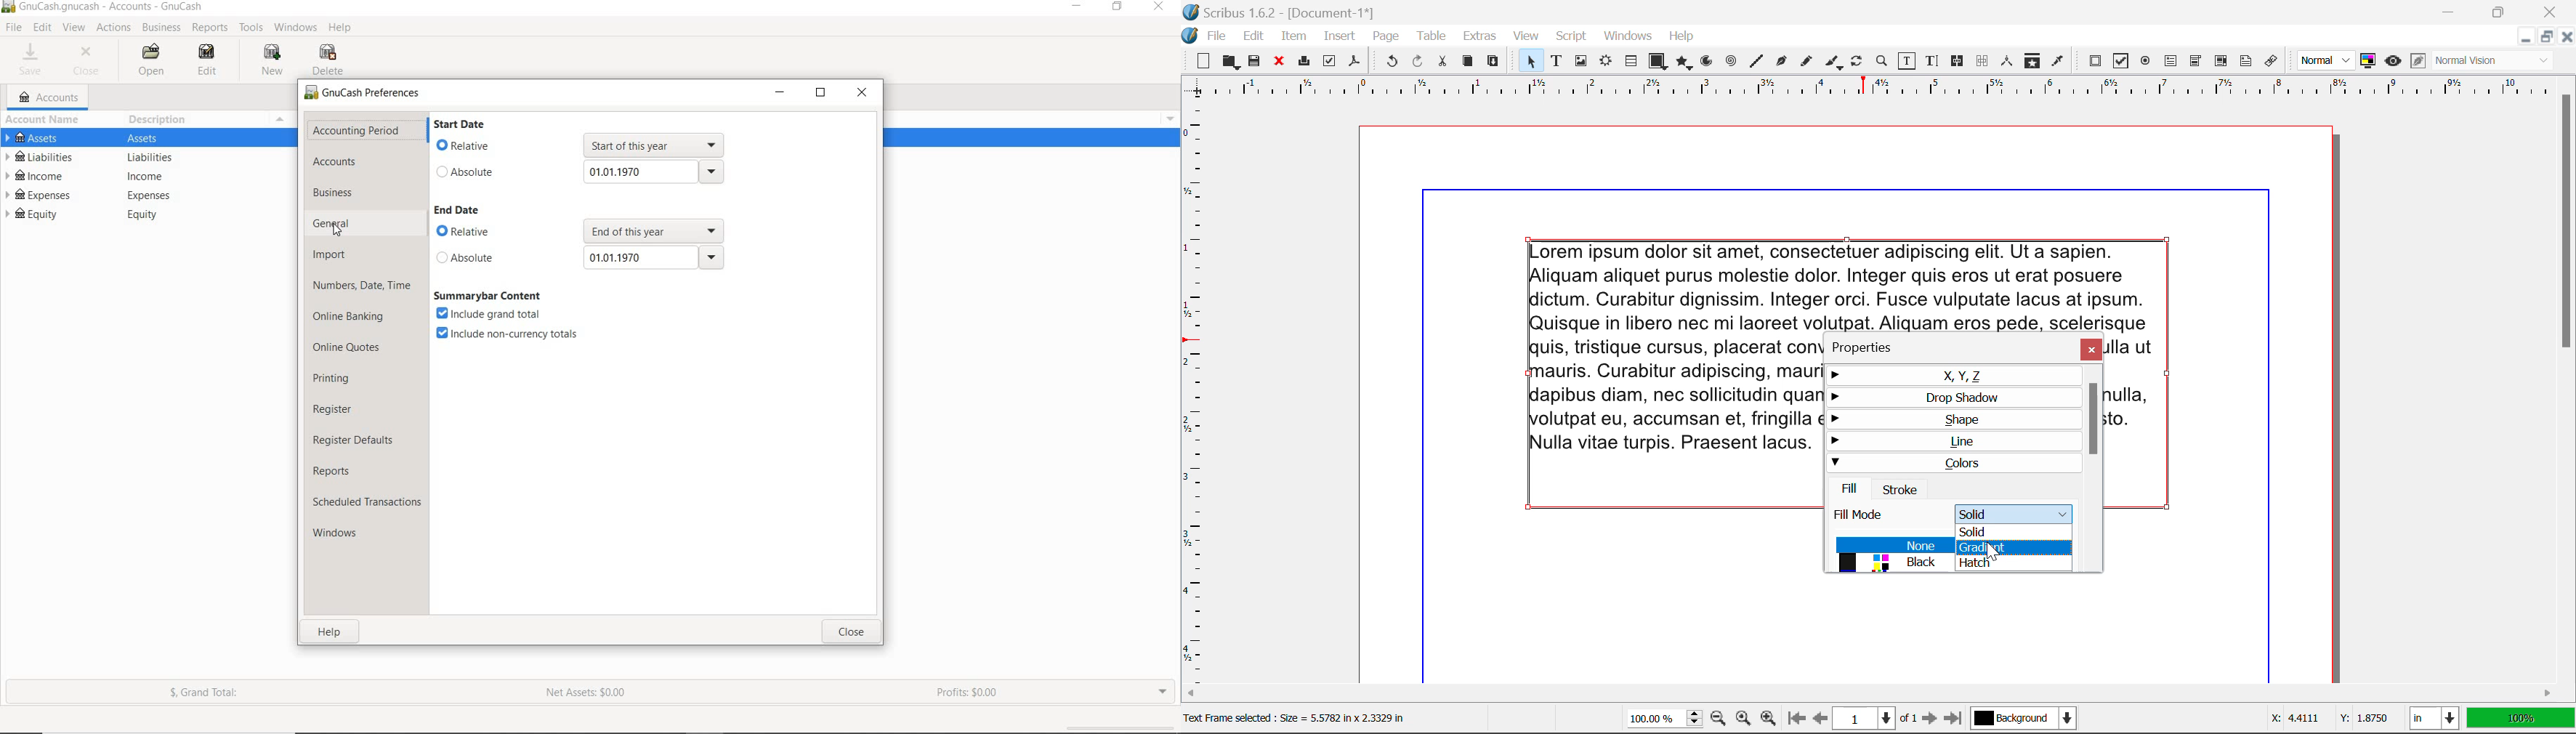 This screenshot has width=2576, height=756. I want to click on REGISTER DEFAULTS, so click(354, 440).